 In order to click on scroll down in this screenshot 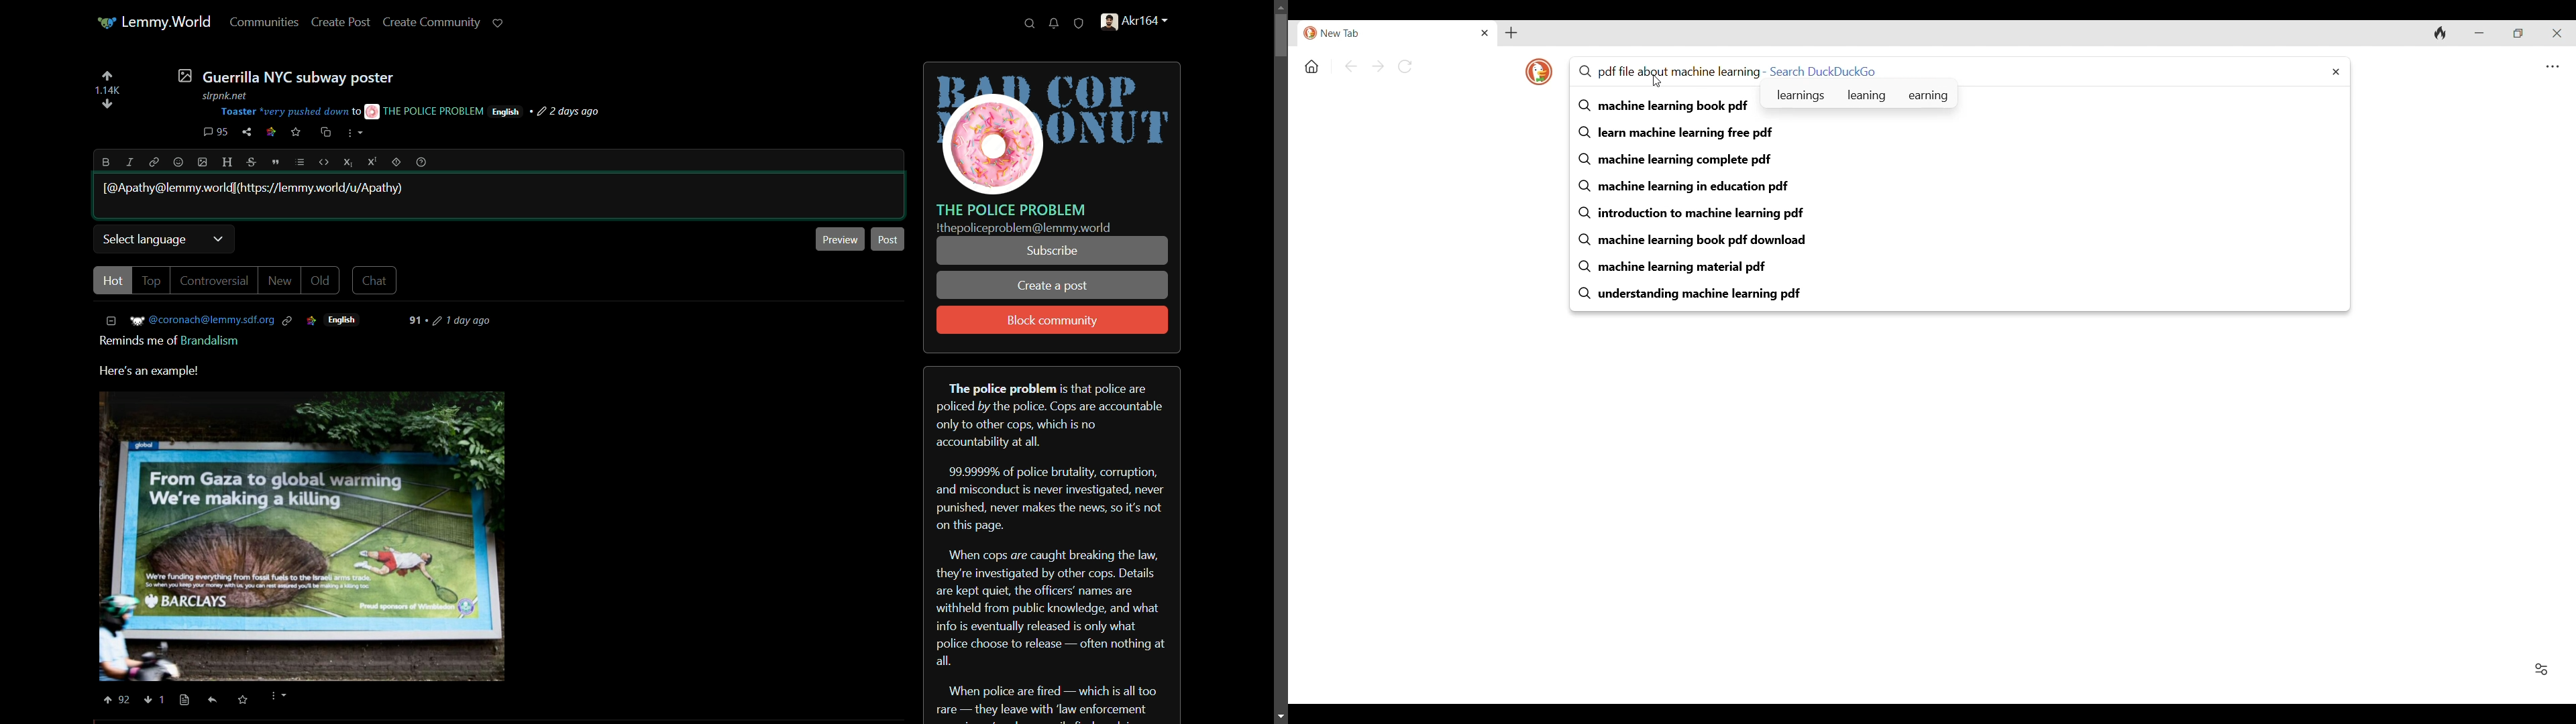, I will do `click(1277, 714)`.